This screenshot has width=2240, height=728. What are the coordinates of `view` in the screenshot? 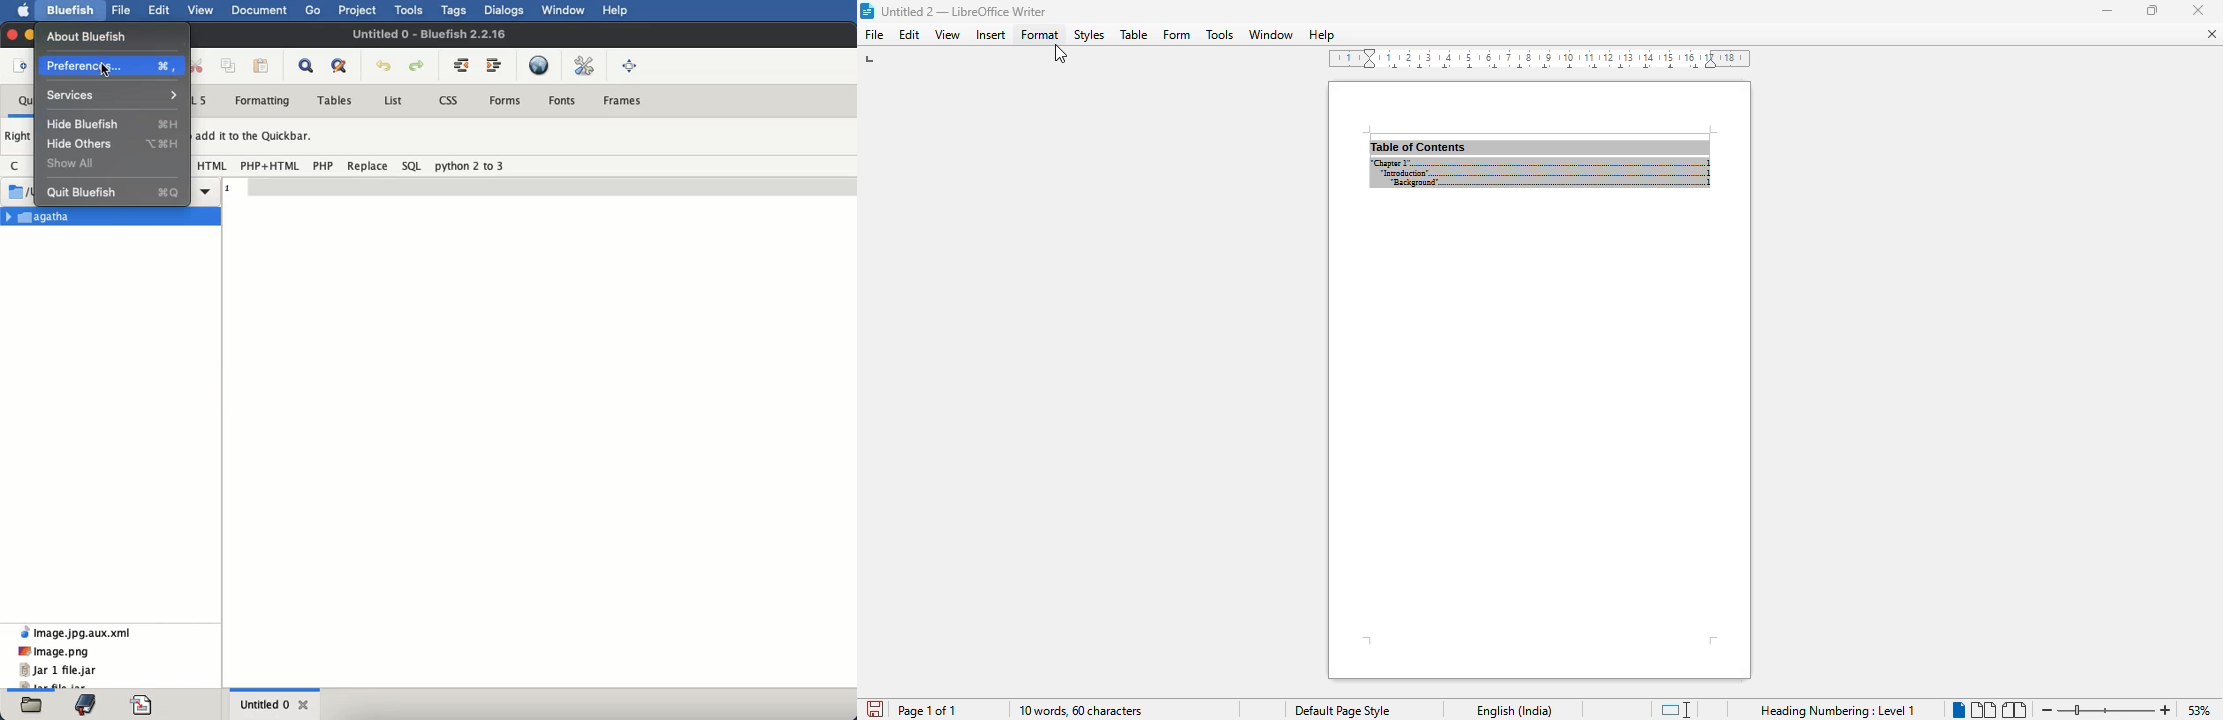 It's located at (203, 10).